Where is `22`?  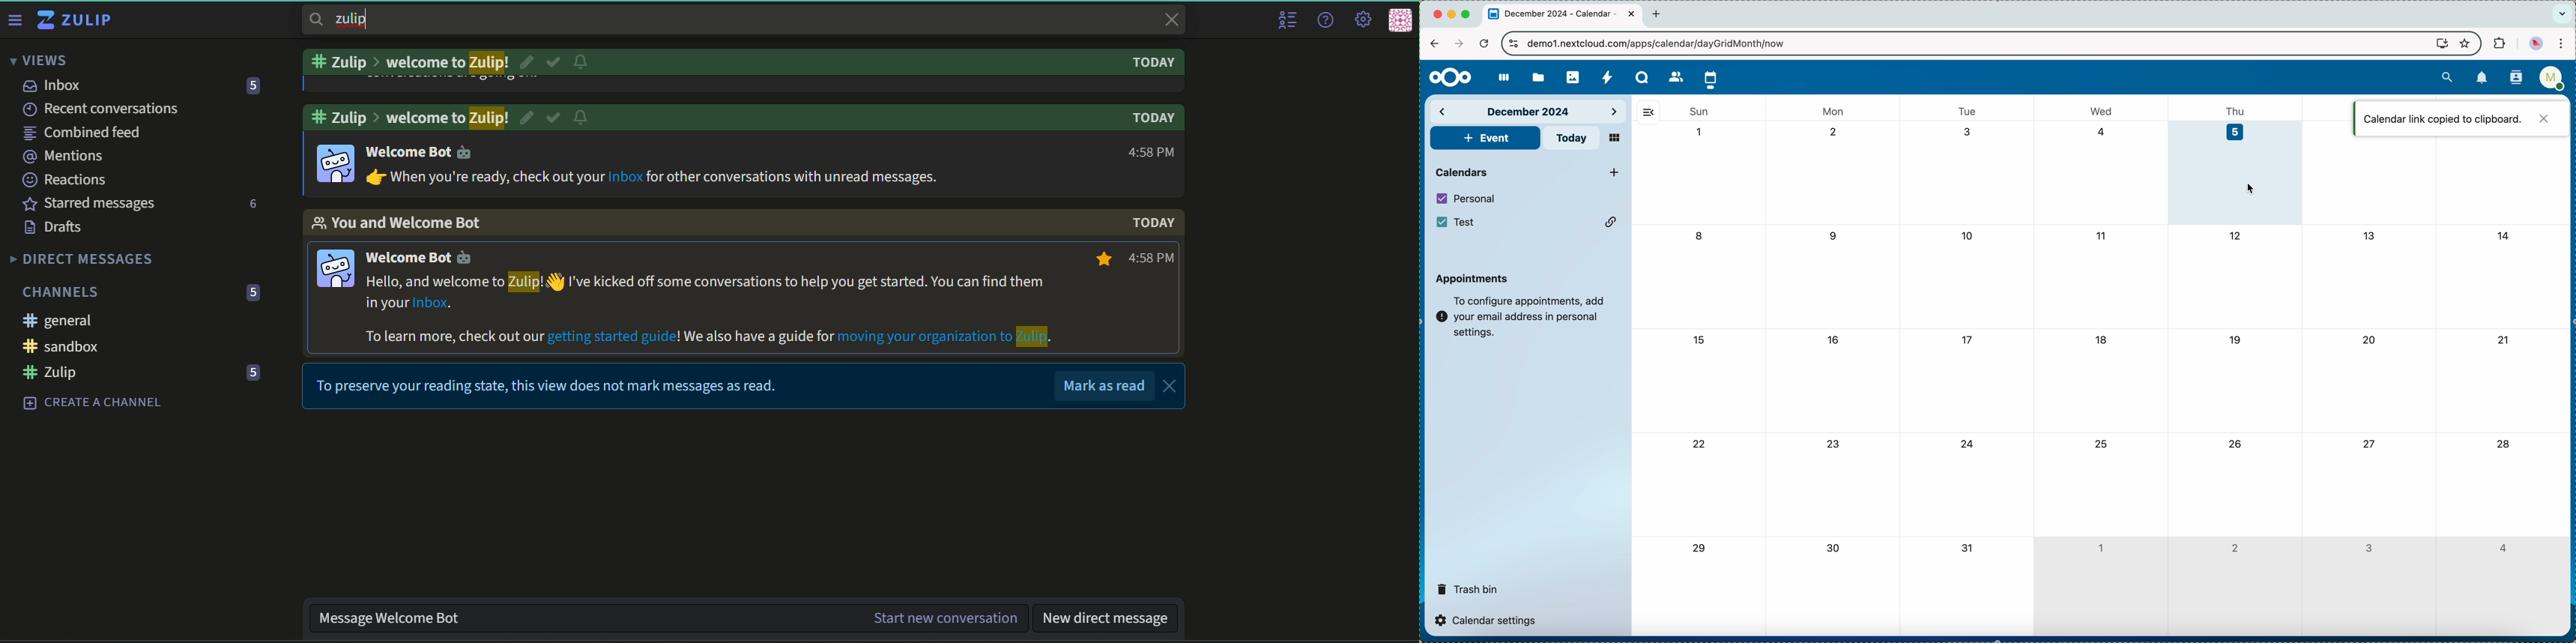 22 is located at coordinates (1700, 446).